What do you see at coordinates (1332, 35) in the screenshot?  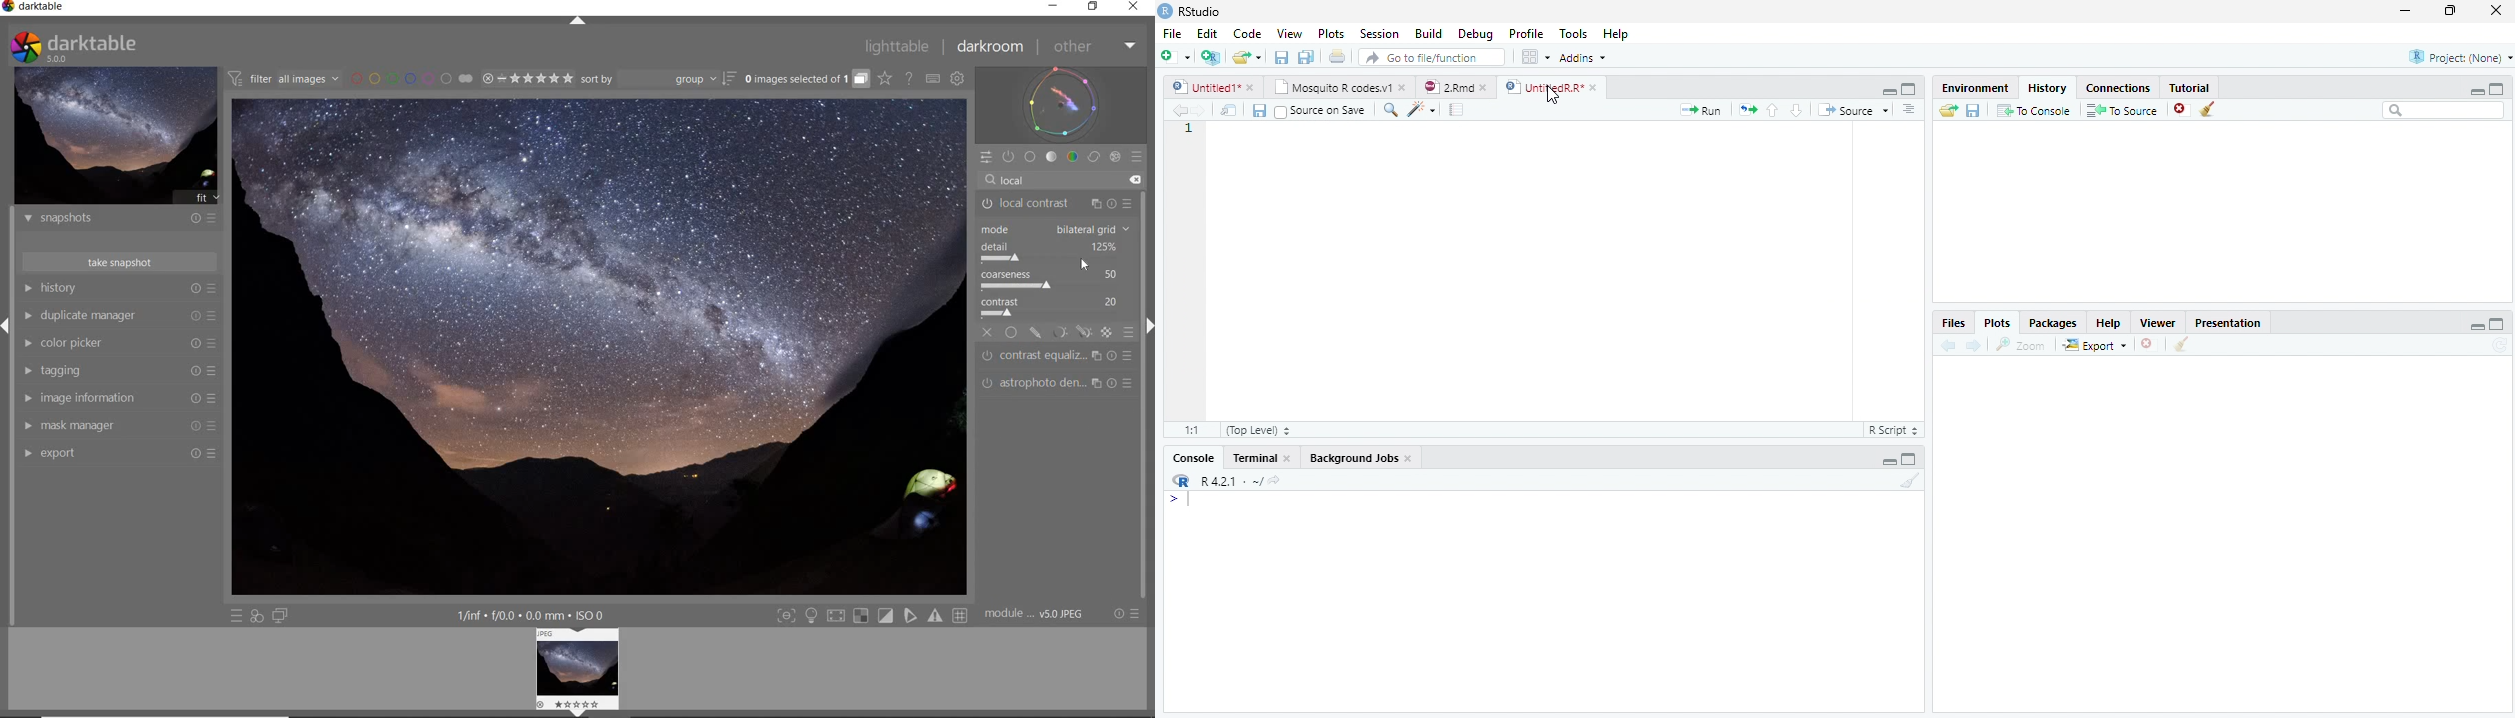 I see `Plots` at bounding box center [1332, 35].